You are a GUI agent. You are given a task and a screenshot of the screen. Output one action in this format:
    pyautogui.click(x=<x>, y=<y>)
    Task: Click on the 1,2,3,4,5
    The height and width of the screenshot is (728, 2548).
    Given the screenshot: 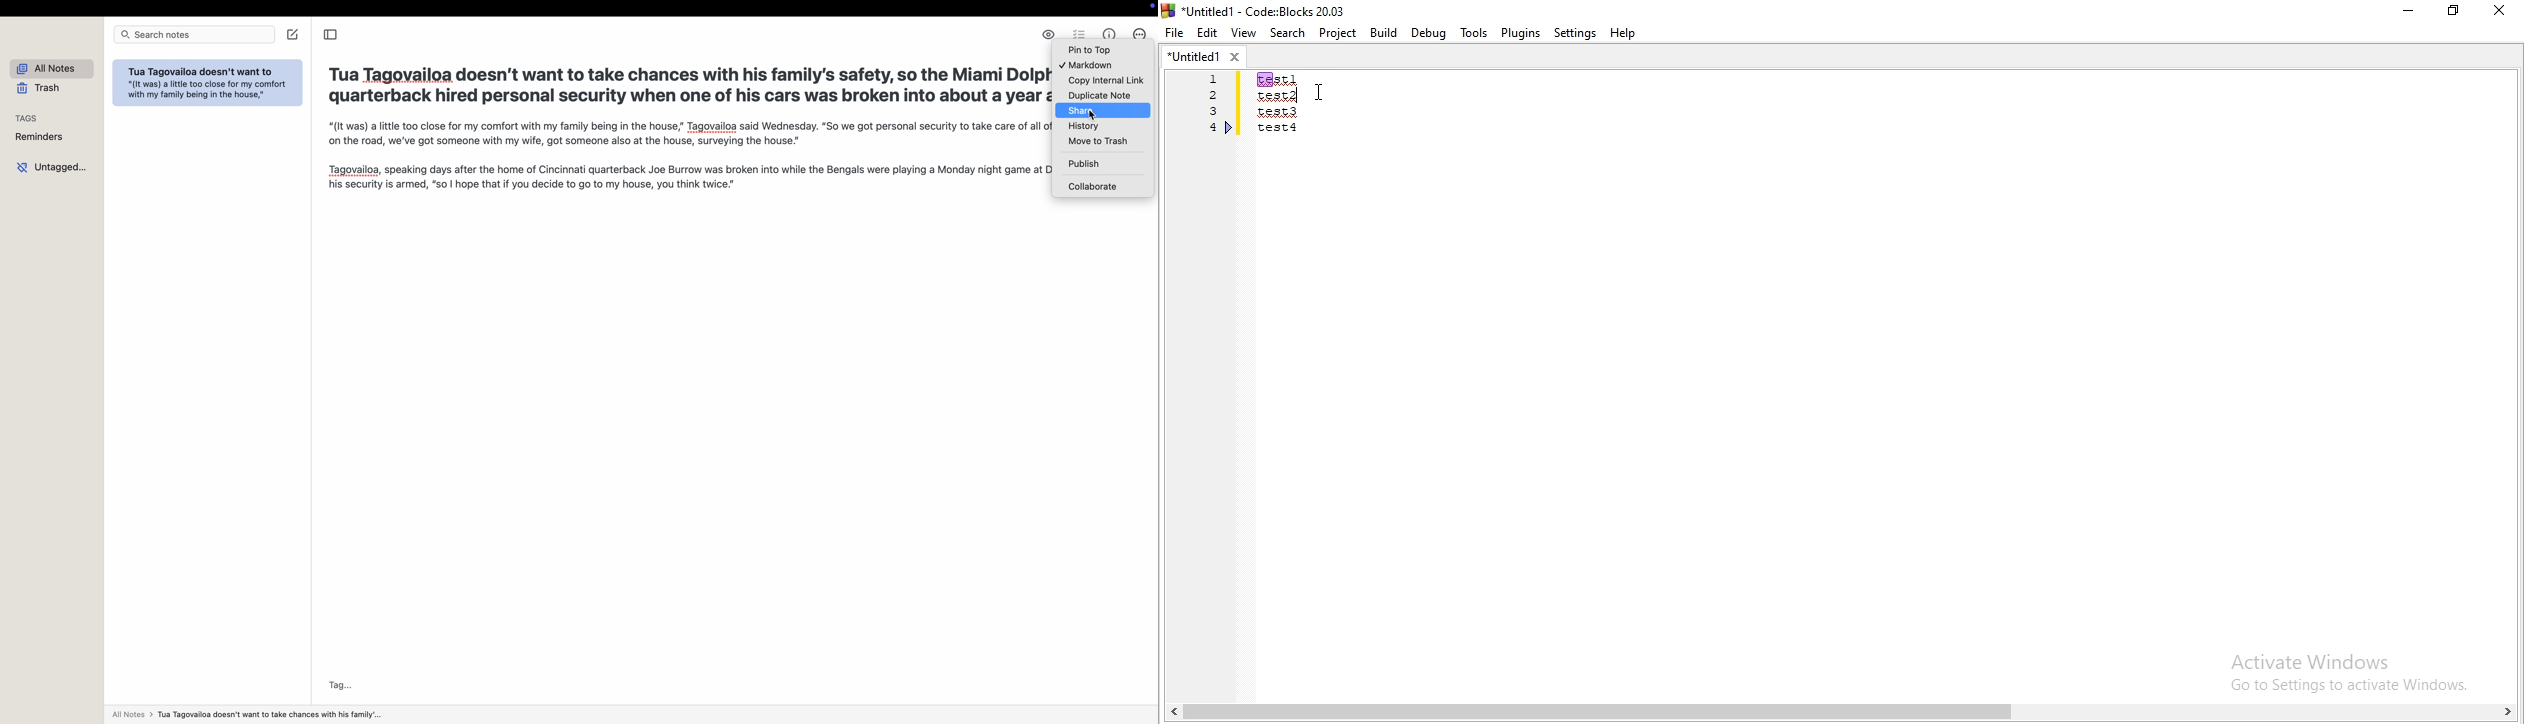 What is the action you would take?
    pyautogui.click(x=1207, y=118)
    